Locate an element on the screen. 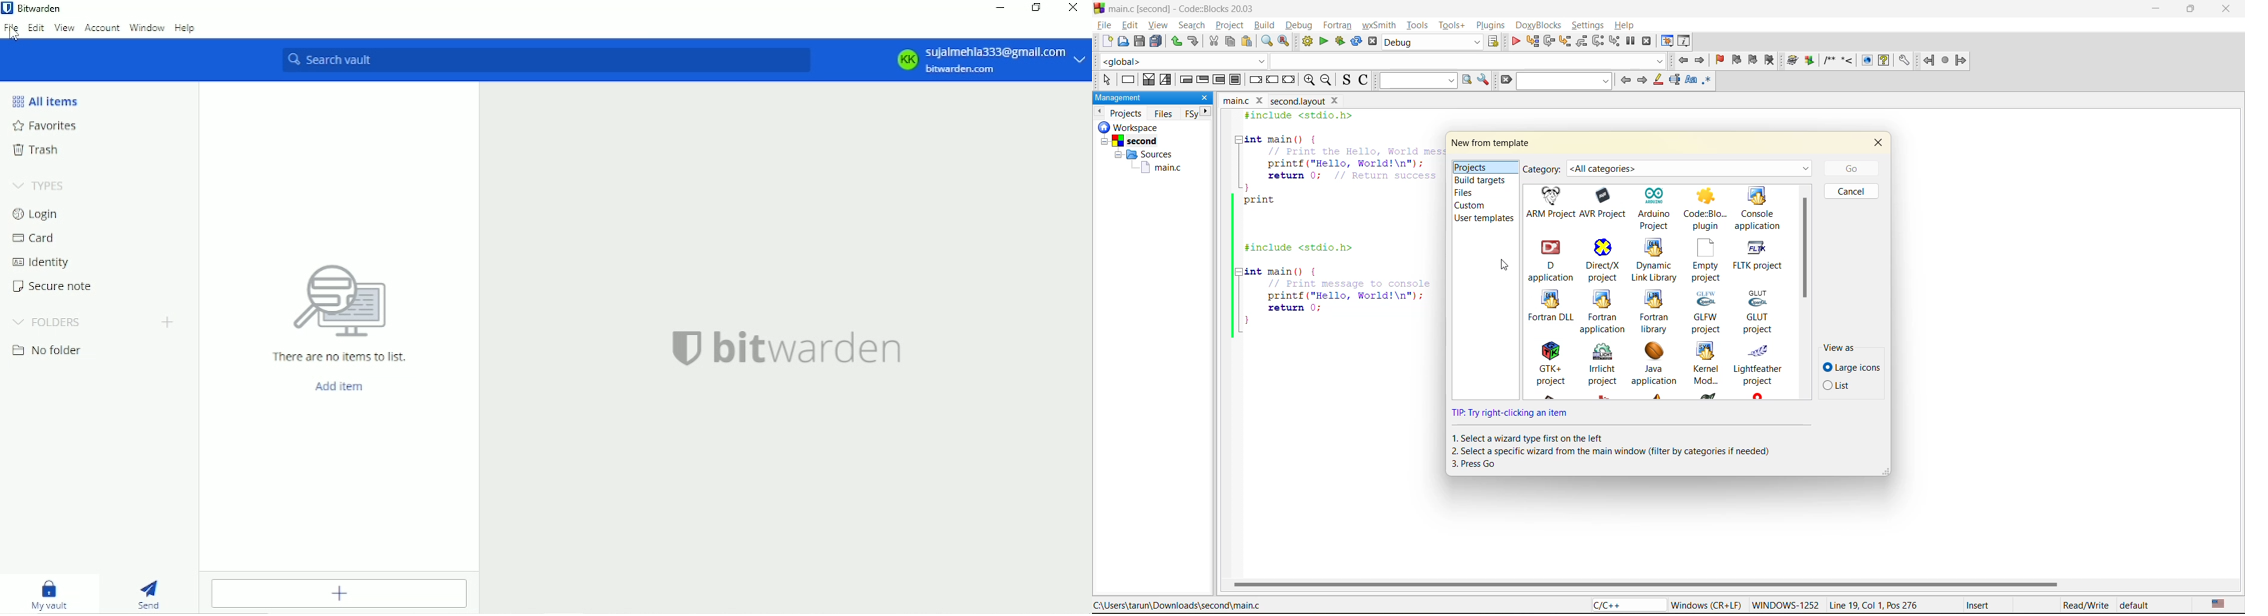 The height and width of the screenshot is (616, 2268). avr project is located at coordinates (1606, 204).